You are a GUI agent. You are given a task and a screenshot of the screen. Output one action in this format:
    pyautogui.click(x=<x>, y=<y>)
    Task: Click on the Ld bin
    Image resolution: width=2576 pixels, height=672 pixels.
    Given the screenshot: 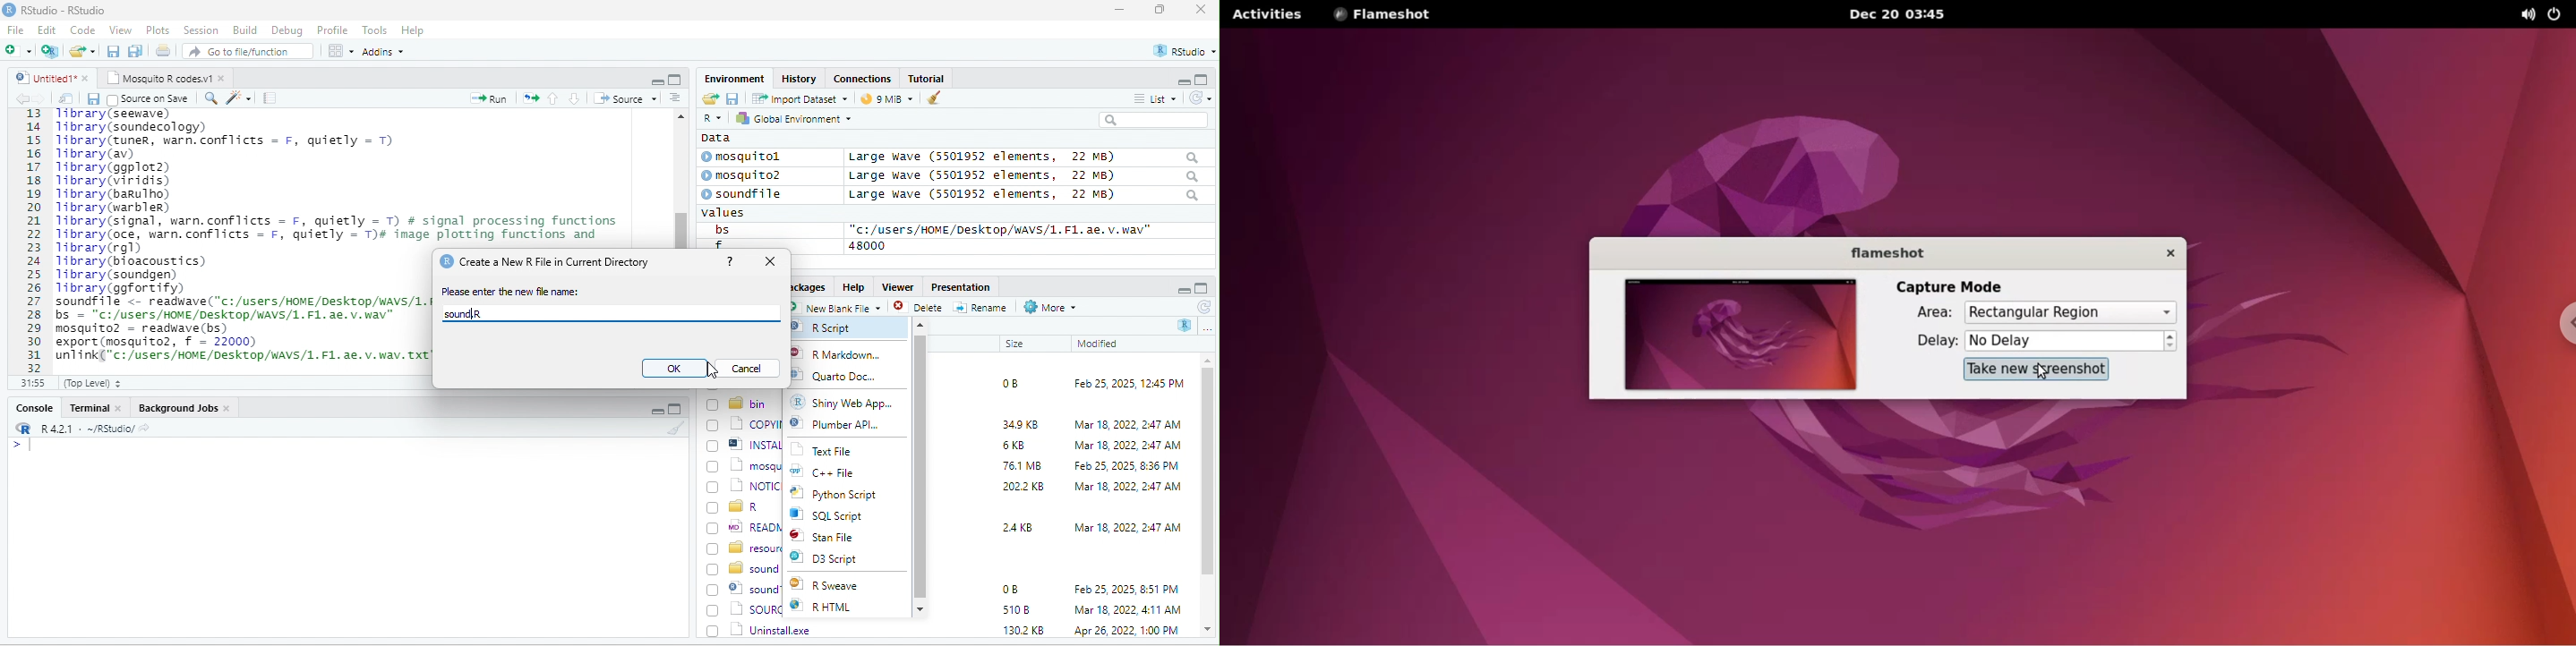 What is the action you would take?
    pyautogui.click(x=739, y=403)
    